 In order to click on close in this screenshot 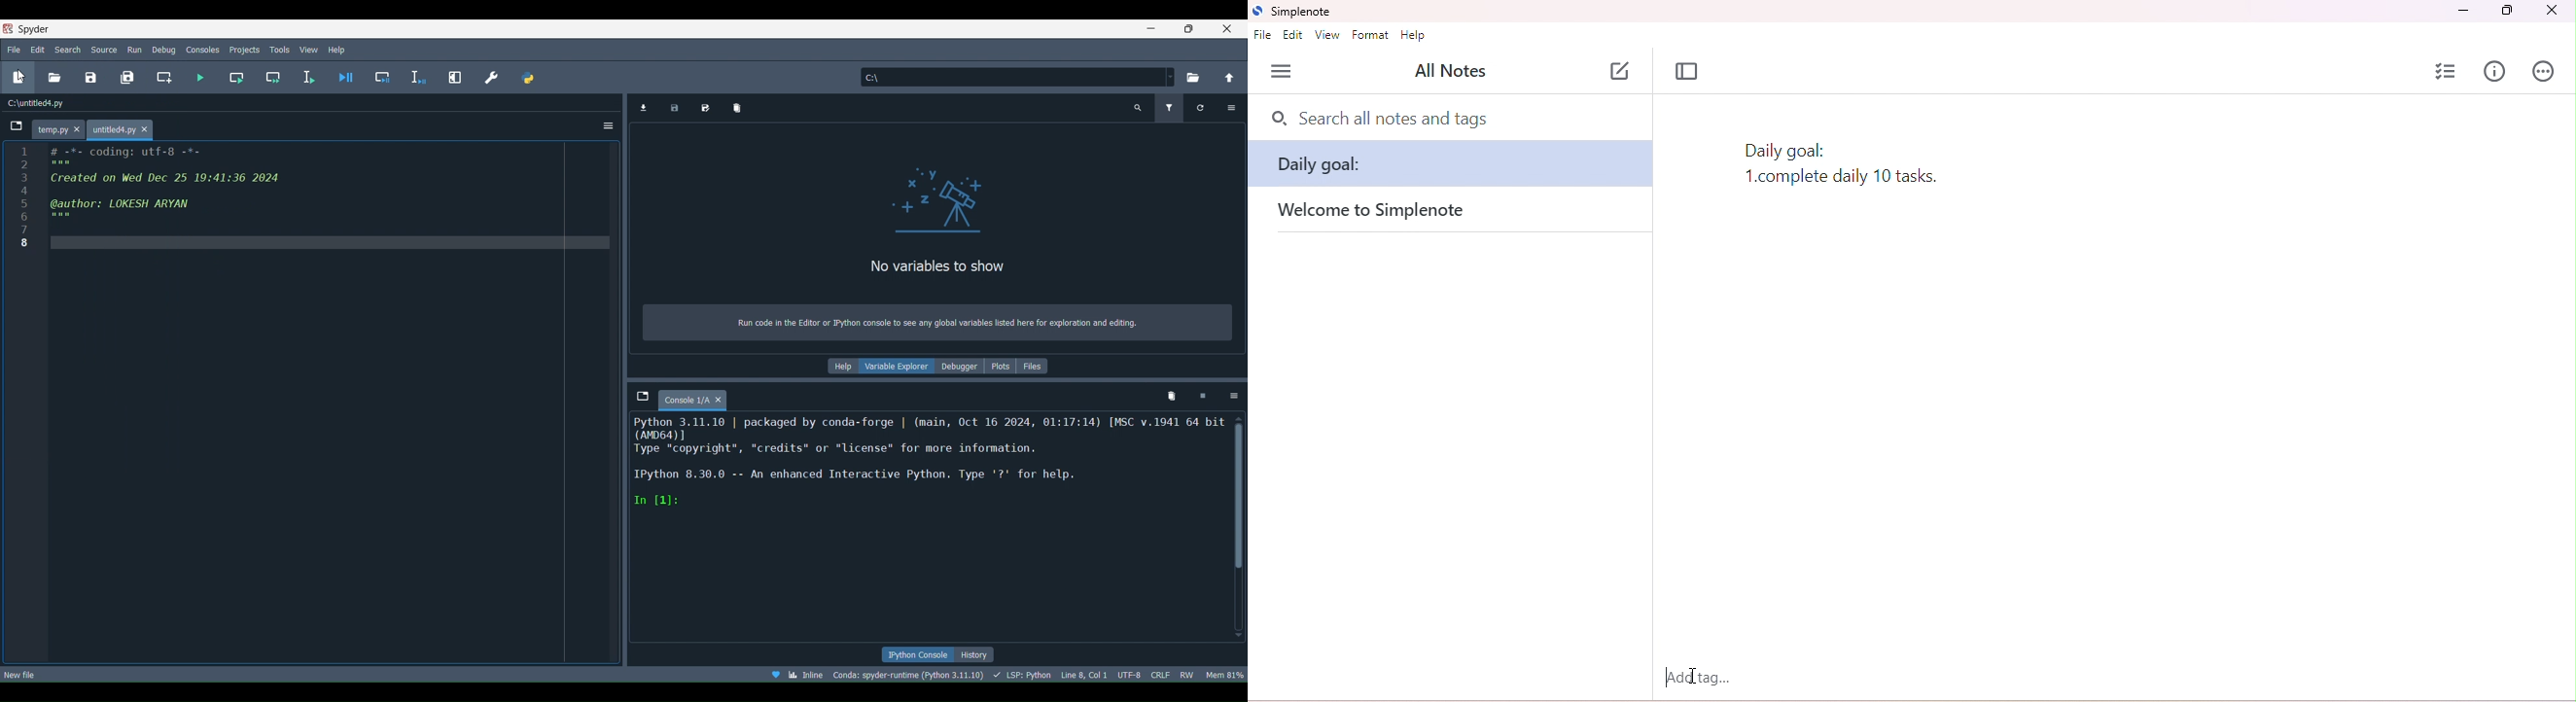, I will do `click(1227, 29)`.